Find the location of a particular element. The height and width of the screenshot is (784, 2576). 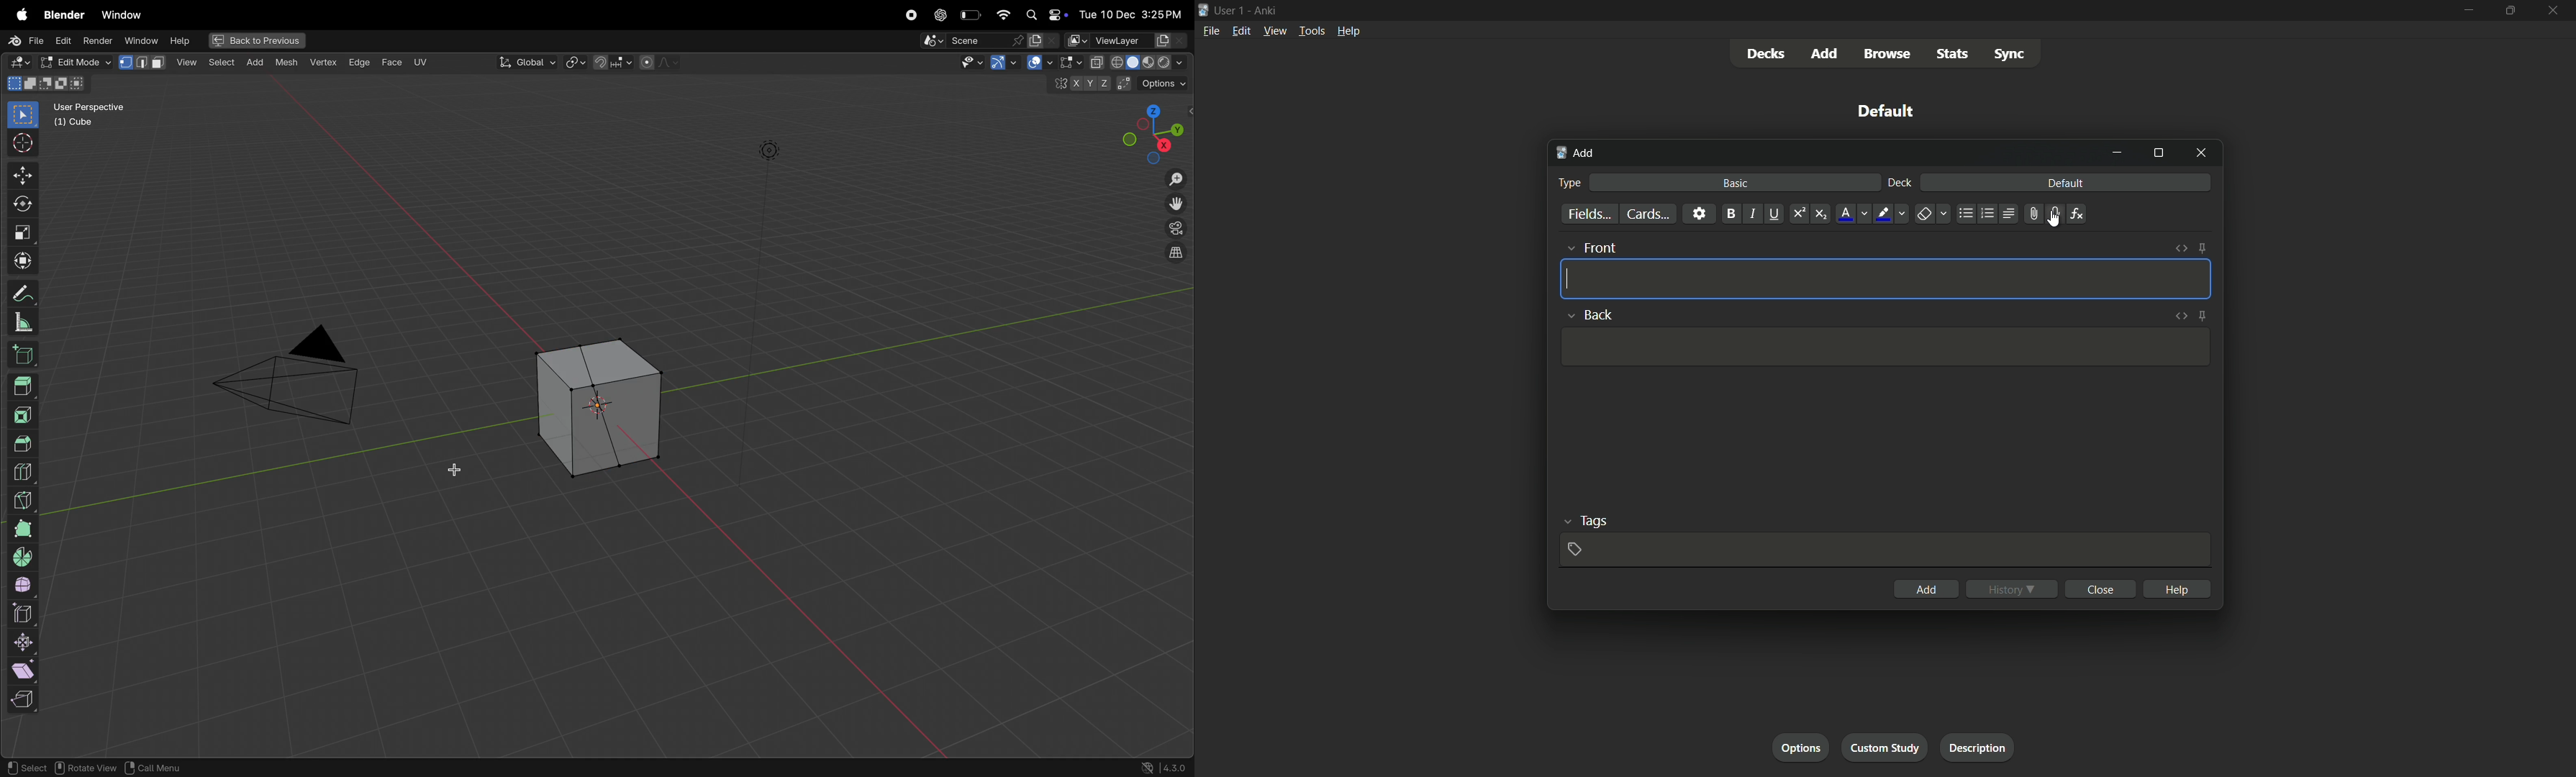

underline is located at coordinates (1777, 214).